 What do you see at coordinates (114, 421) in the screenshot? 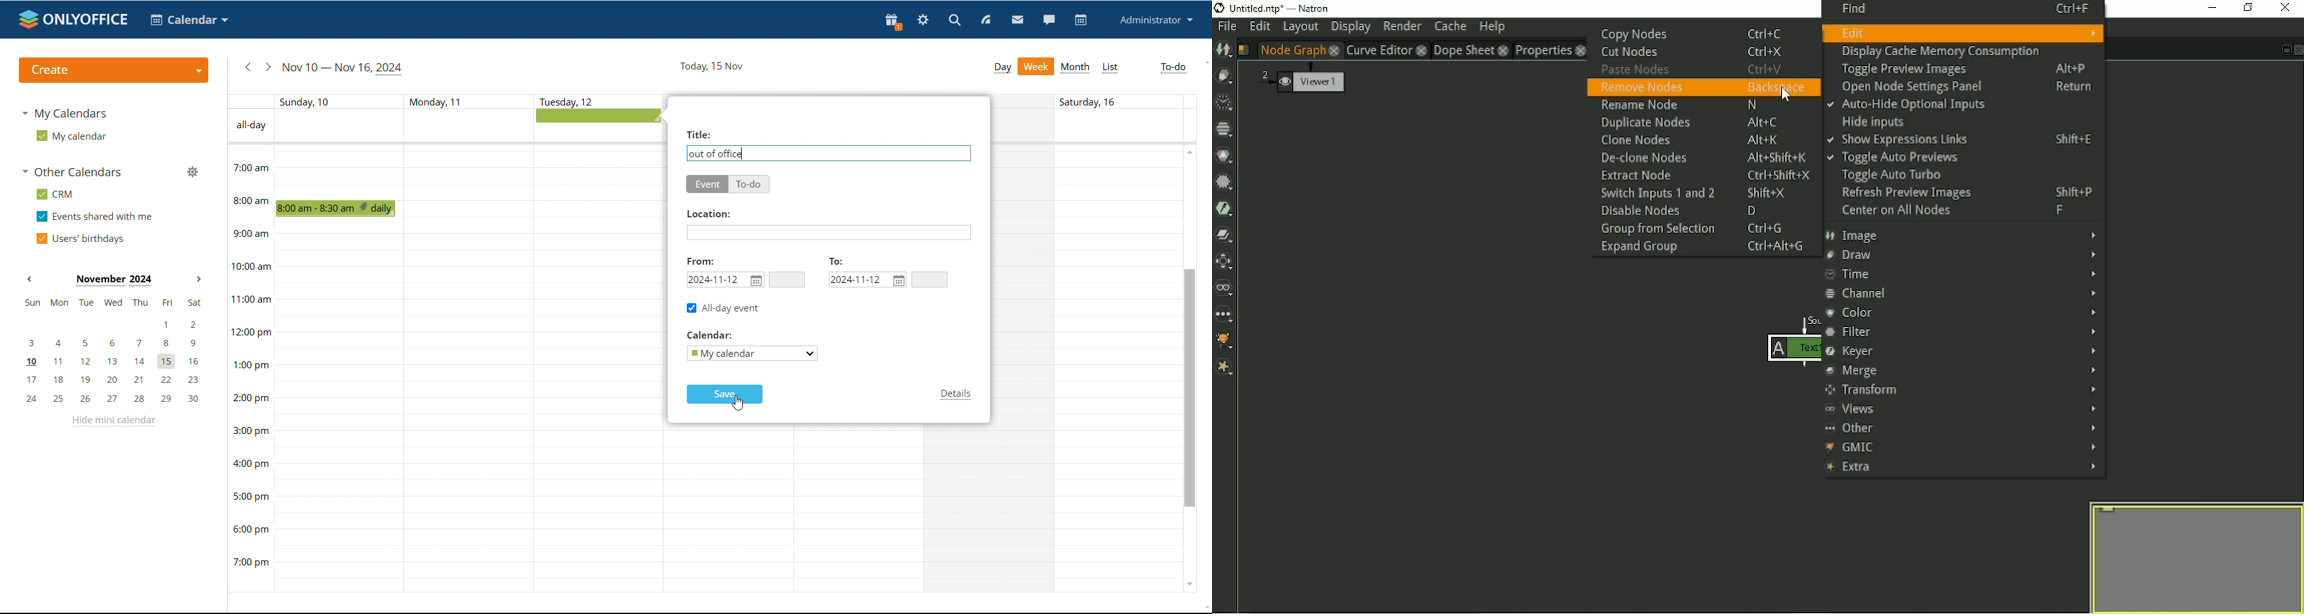
I see `hide mini calendar` at bounding box center [114, 421].